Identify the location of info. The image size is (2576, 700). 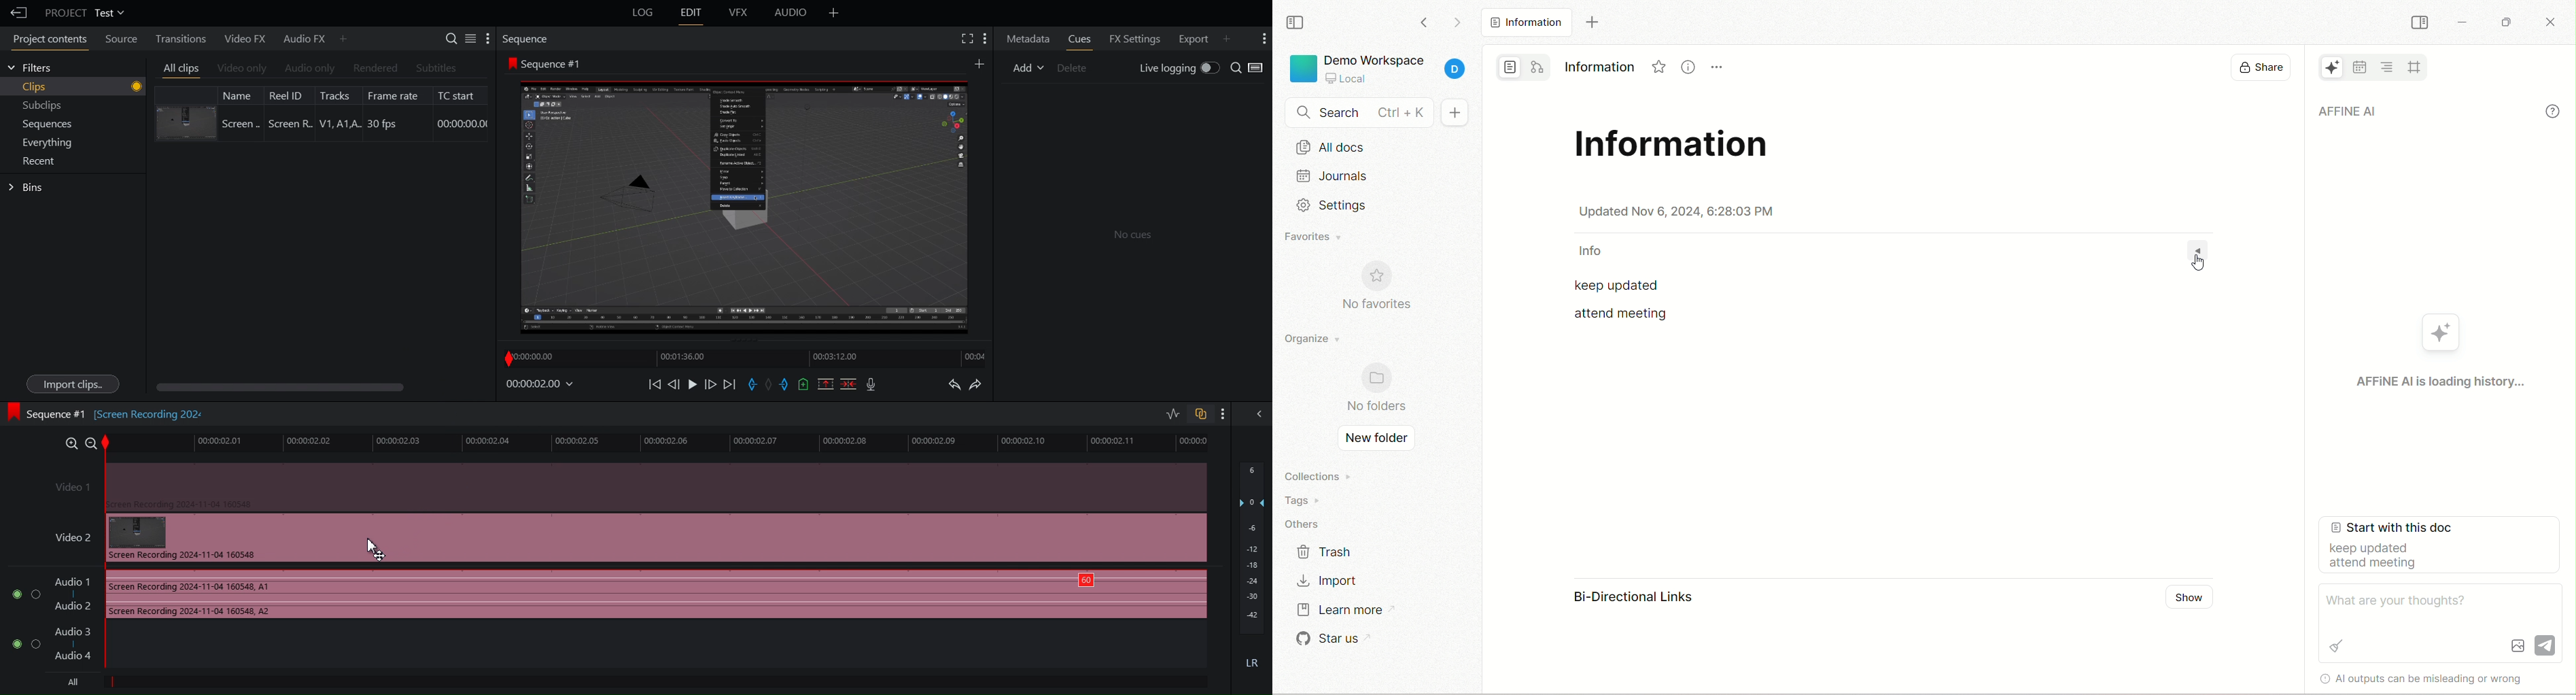
(1606, 253).